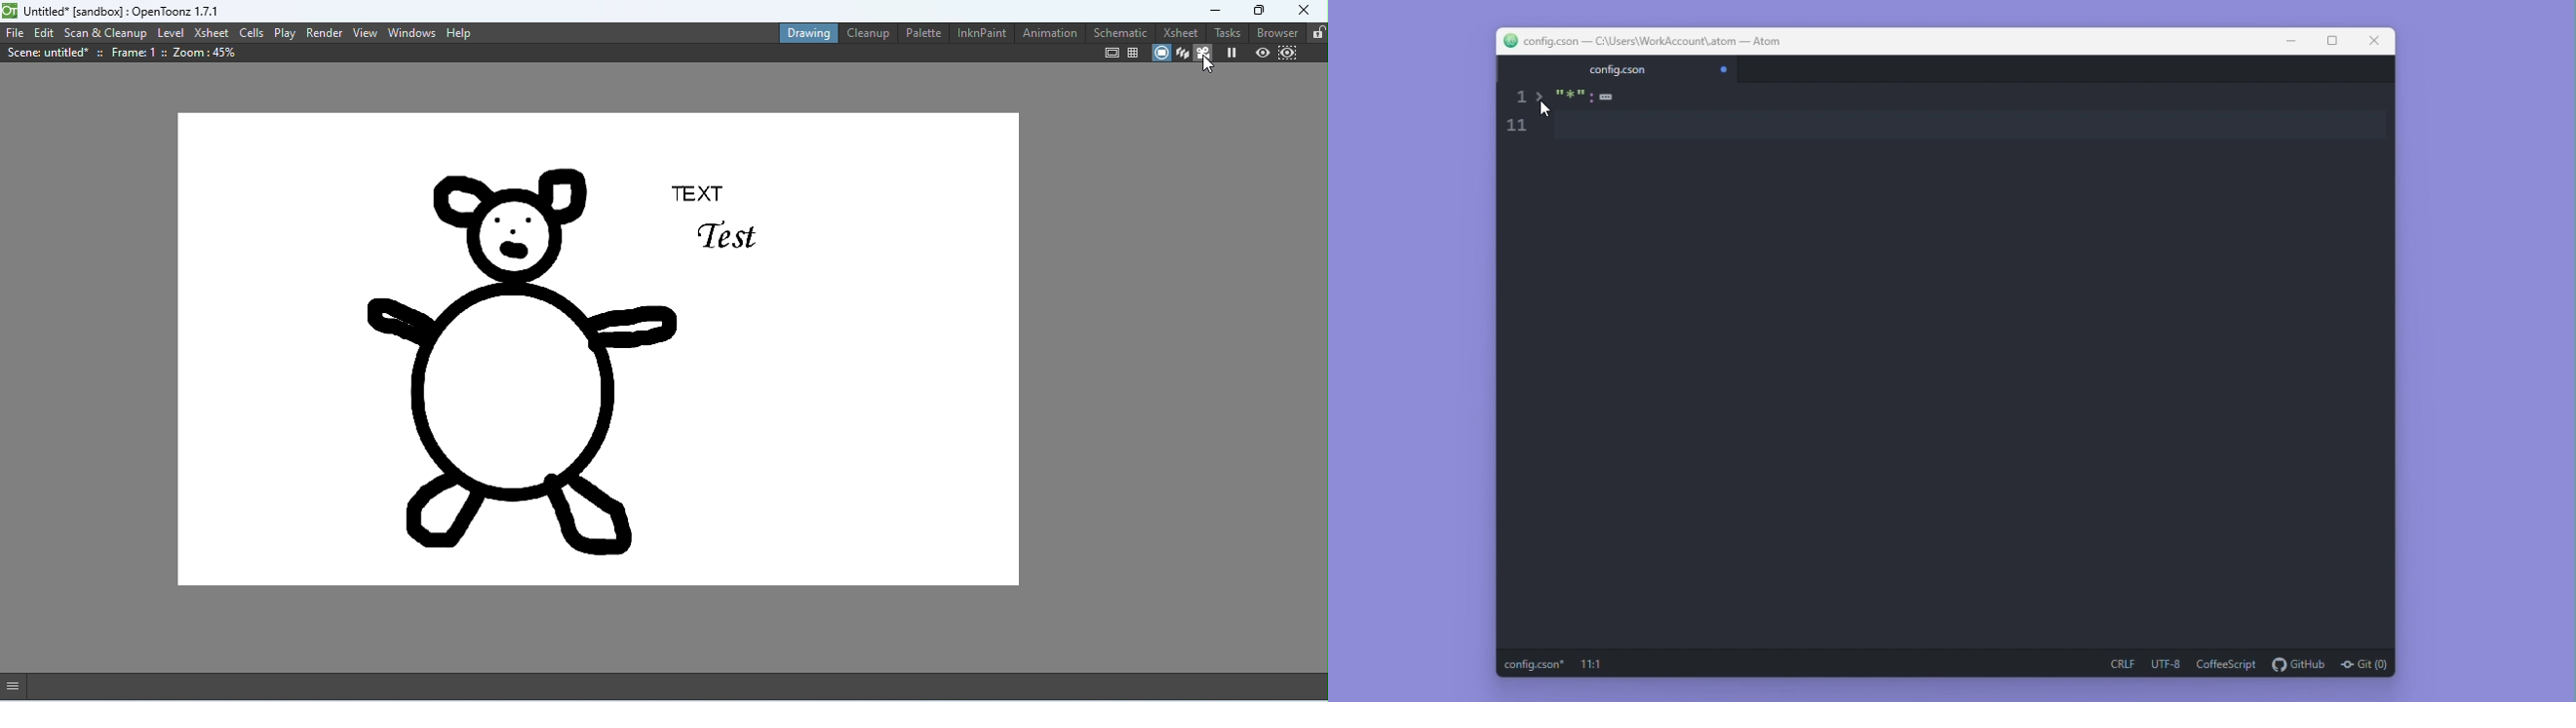 The height and width of the screenshot is (728, 2576). What do you see at coordinates (2167, 664) in the screenshot?
I see `UTF-8` at bounding box center [2167, 664].